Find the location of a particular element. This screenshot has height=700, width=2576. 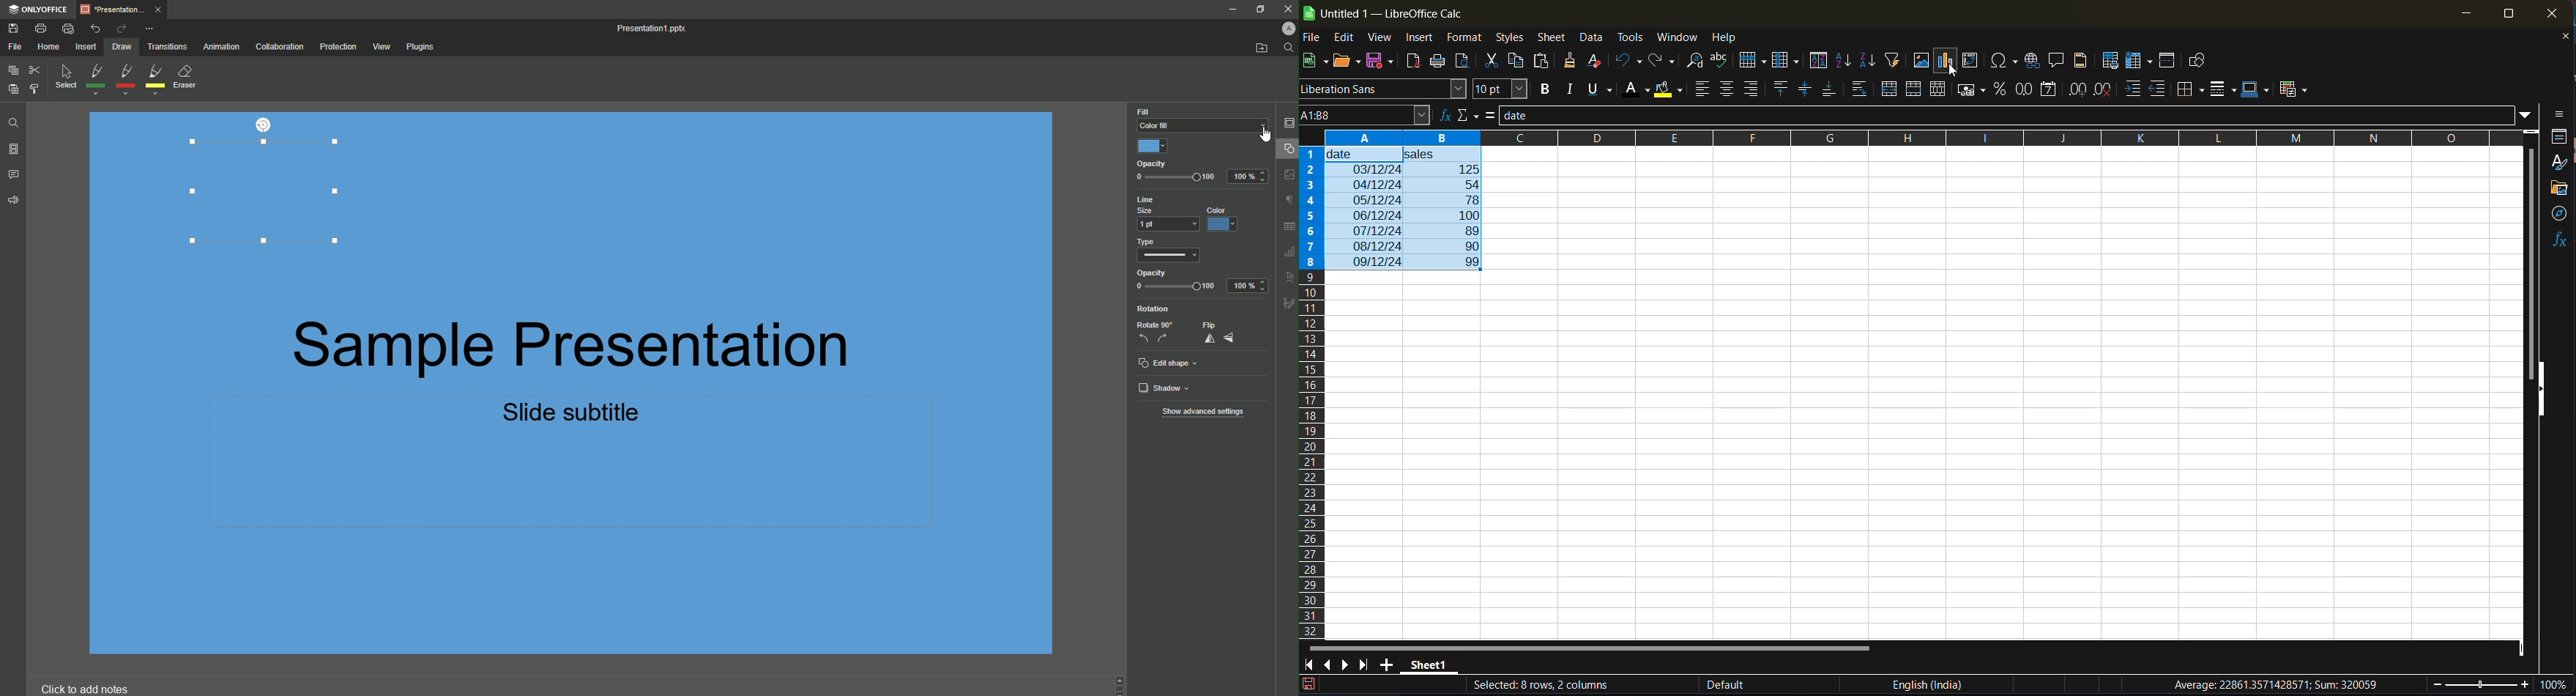

clear direct formatting is located at coordinates (1598, 61).